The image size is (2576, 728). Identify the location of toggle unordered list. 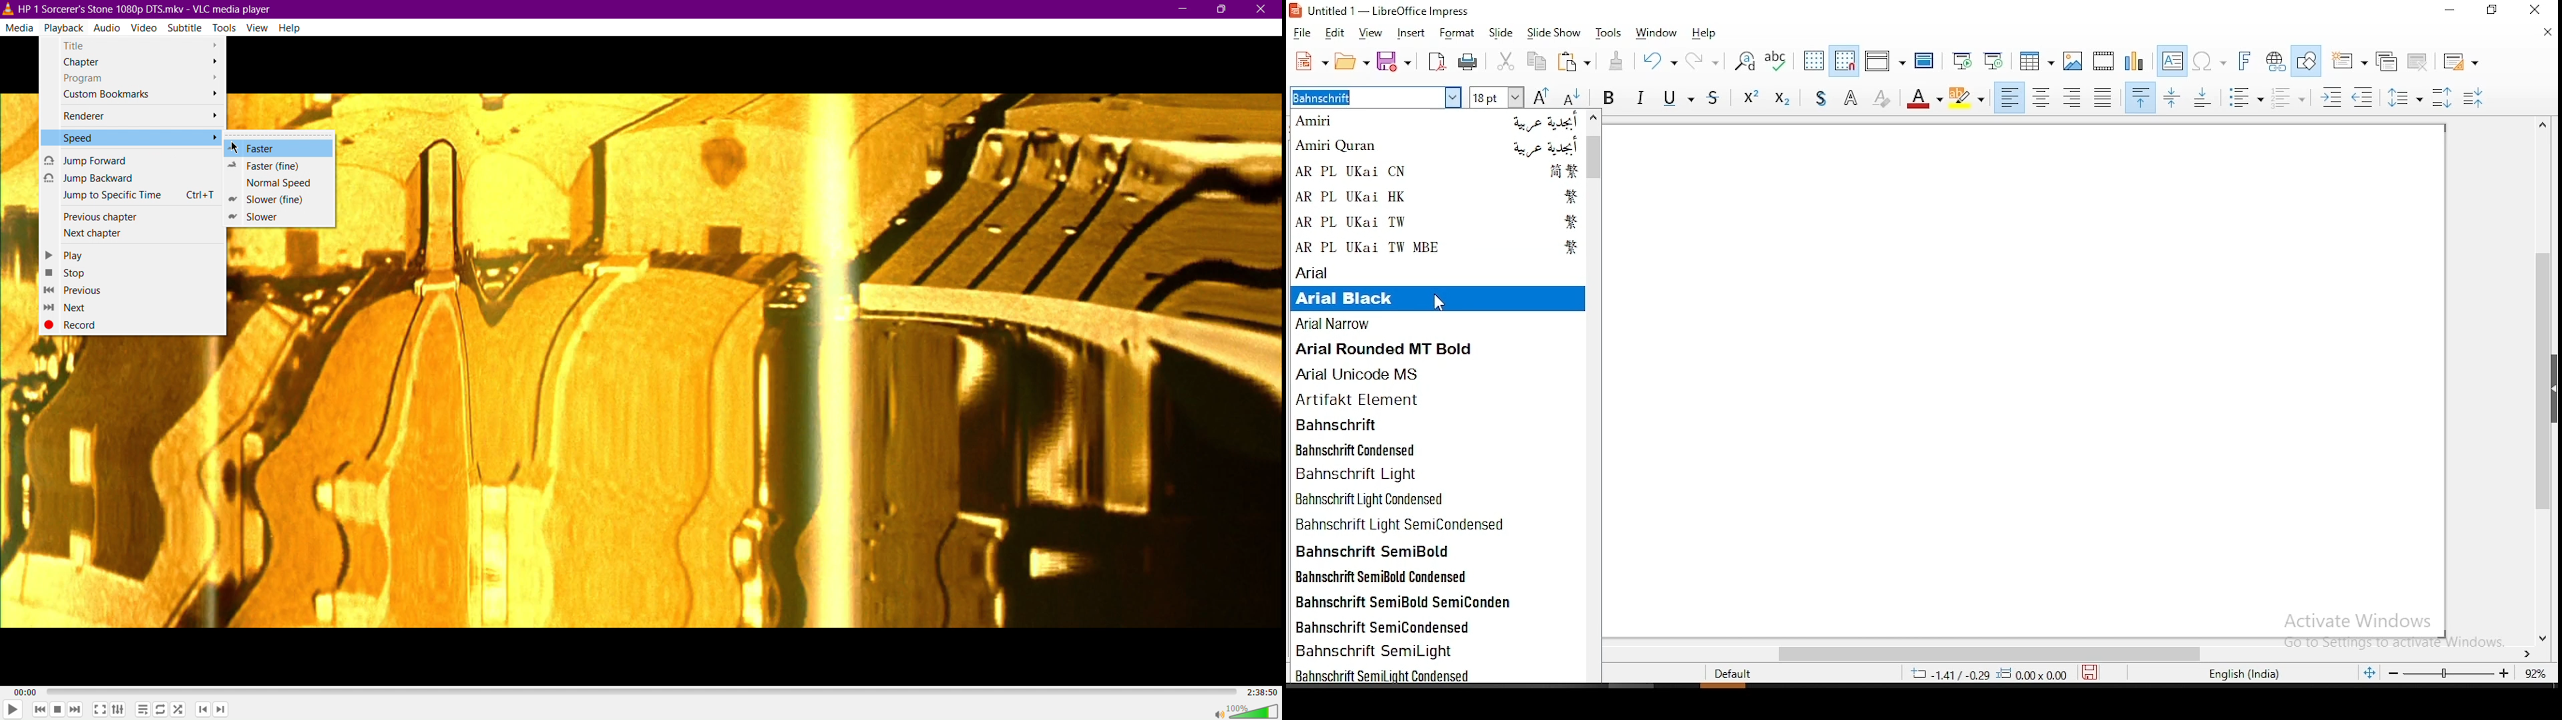
(2248, 99).